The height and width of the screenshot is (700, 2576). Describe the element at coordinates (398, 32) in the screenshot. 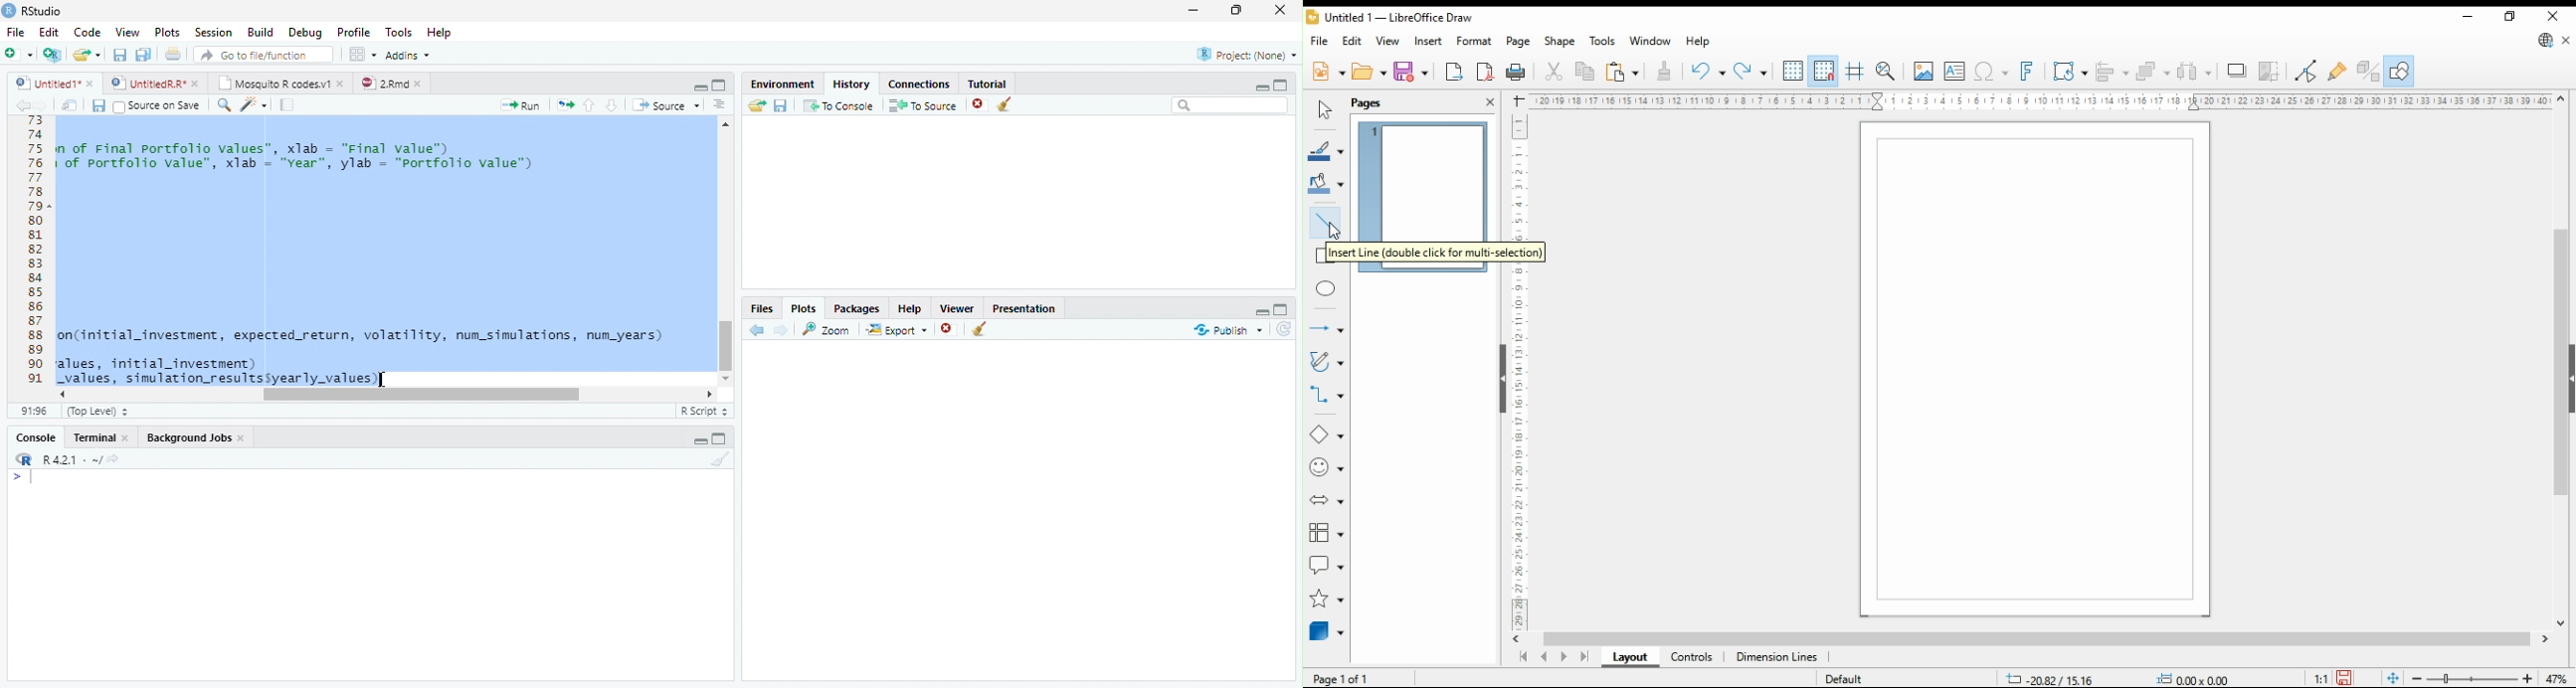

I see `Tools` at that location.